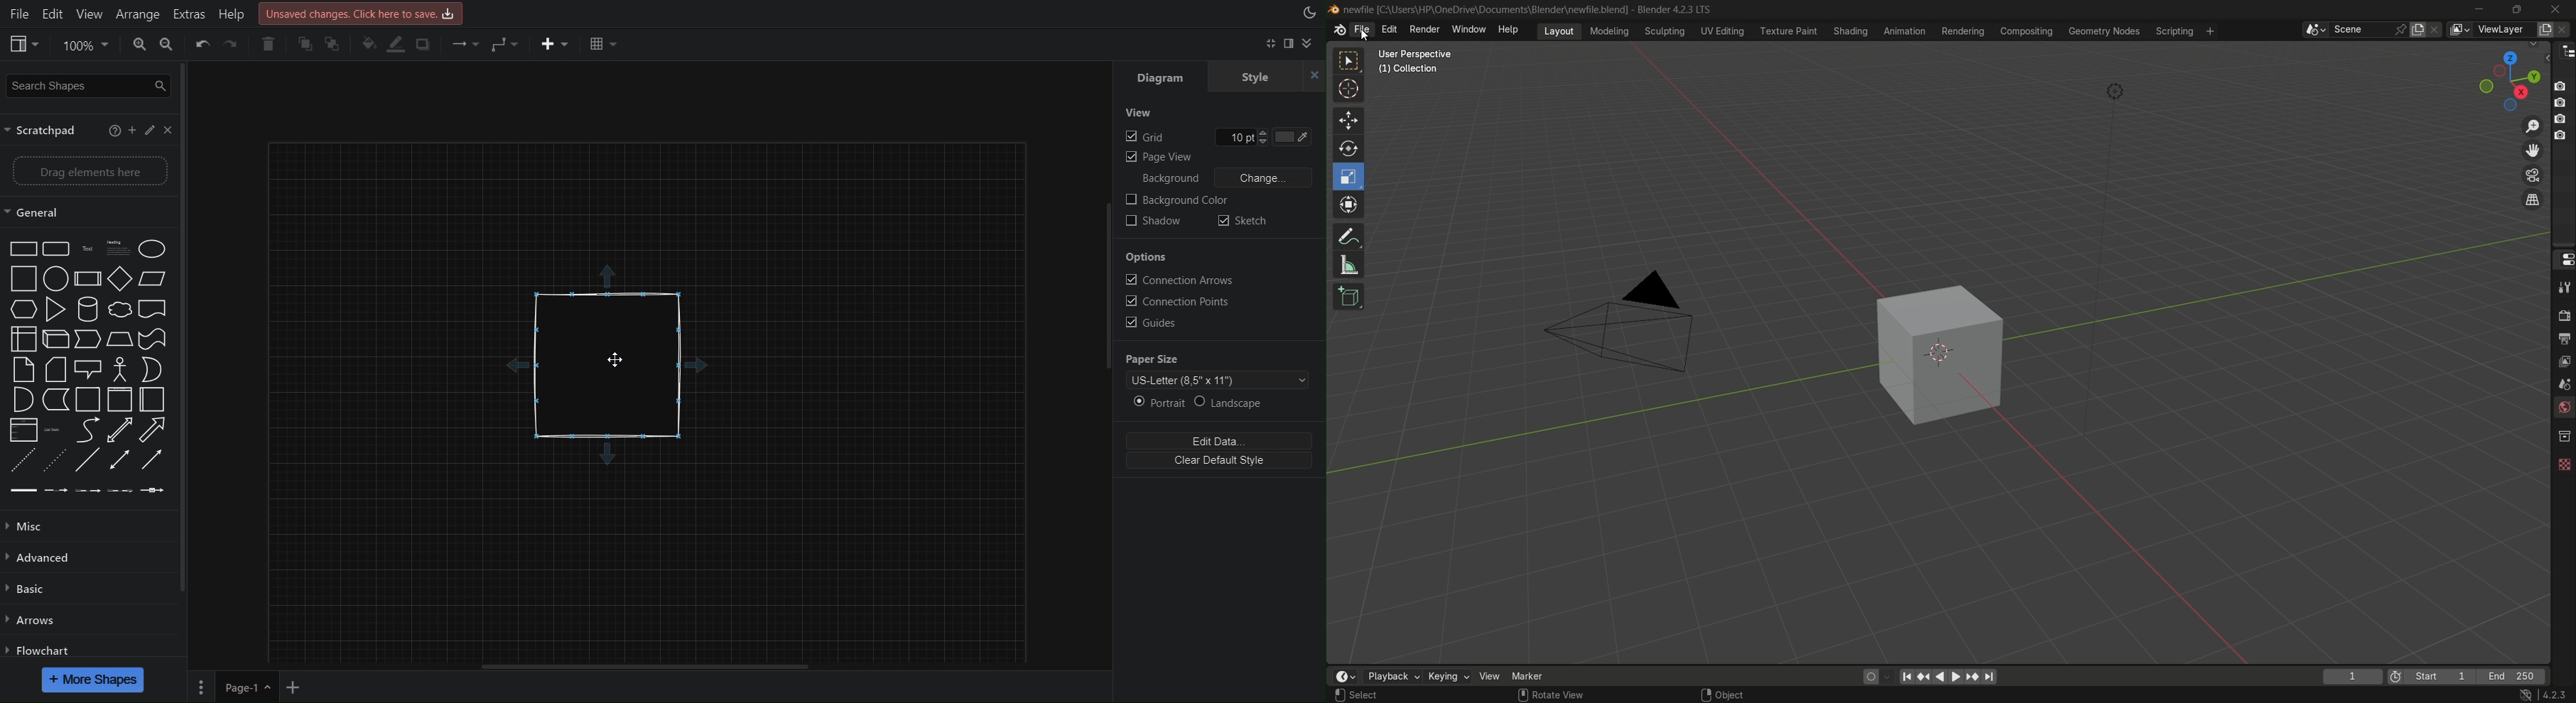  Describe the element at coordinates (1161, 360) in the screenshot. I see `Paper Size` at that location.